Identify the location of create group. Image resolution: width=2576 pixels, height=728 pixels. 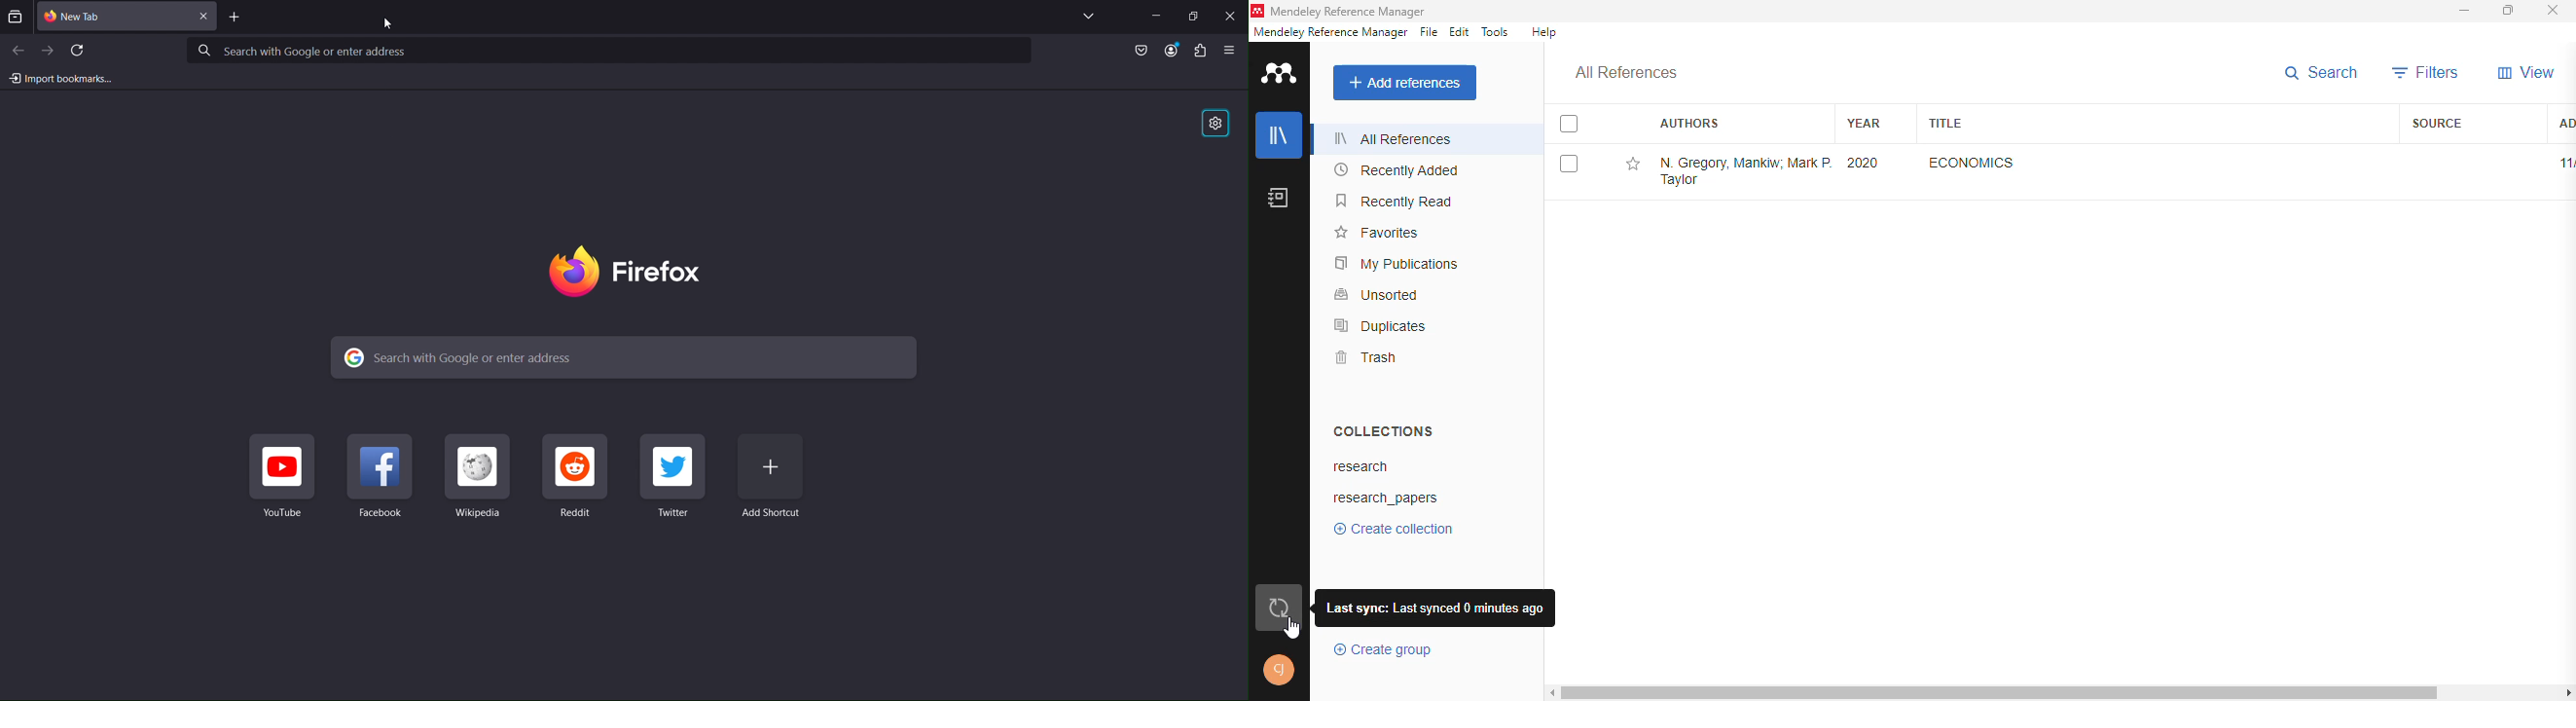
(1385, 650).